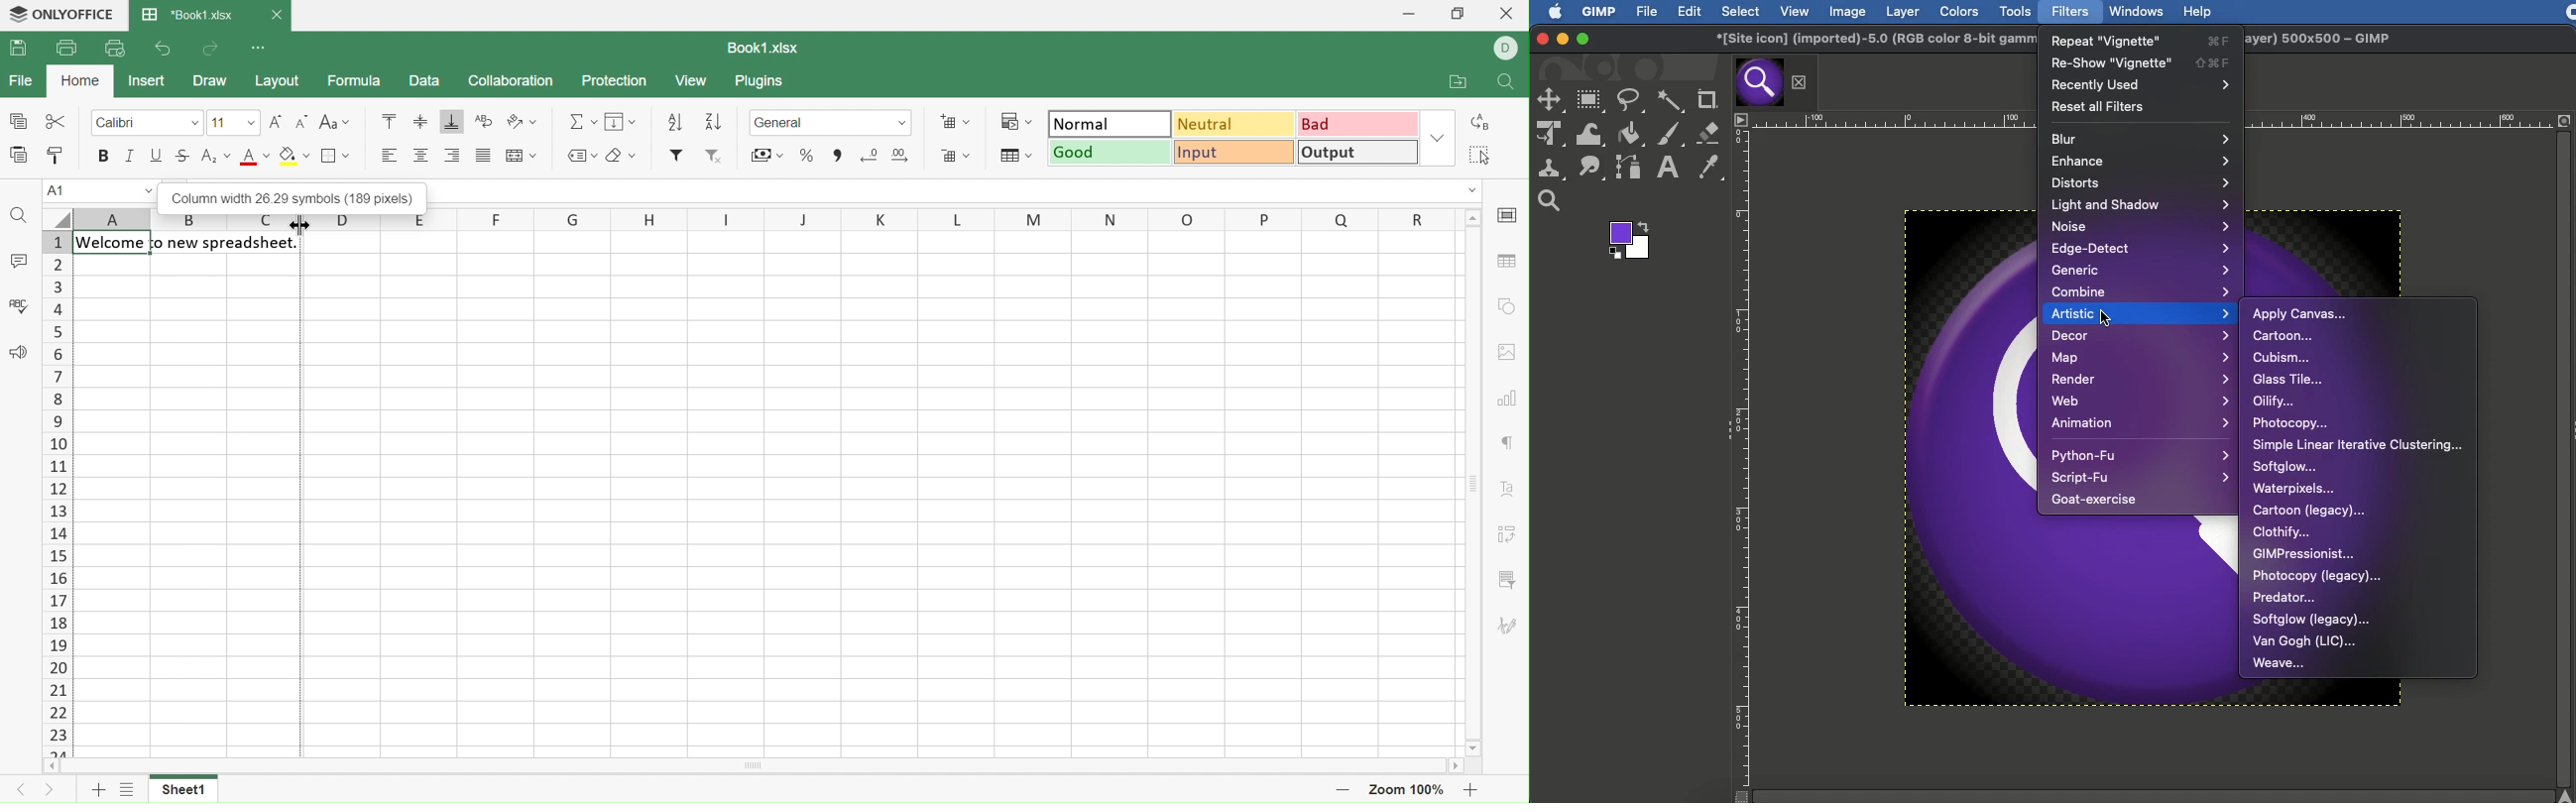 The height and width of the screenshot is (812, 2576). What do you see at coordinates (66, 46) in the screenshot?
I see `Print` at bounding box center [66, 46].